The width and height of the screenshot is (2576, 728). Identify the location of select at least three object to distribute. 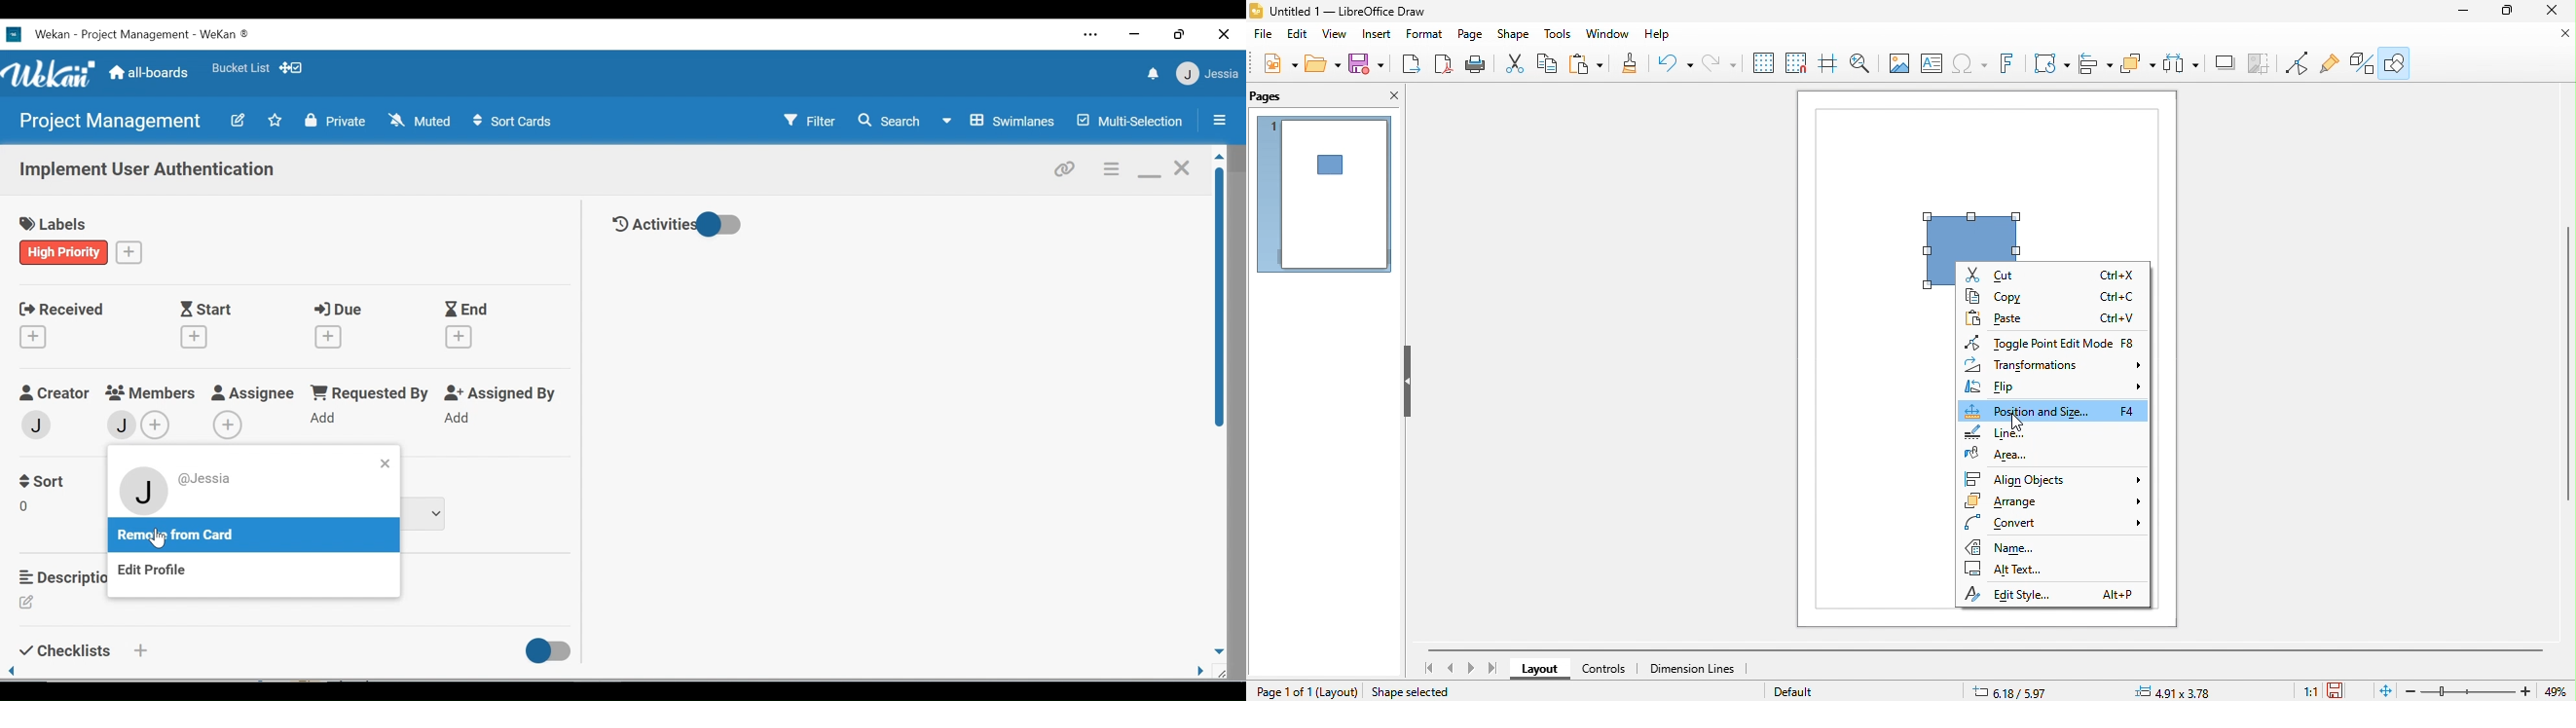
(2139, 63).